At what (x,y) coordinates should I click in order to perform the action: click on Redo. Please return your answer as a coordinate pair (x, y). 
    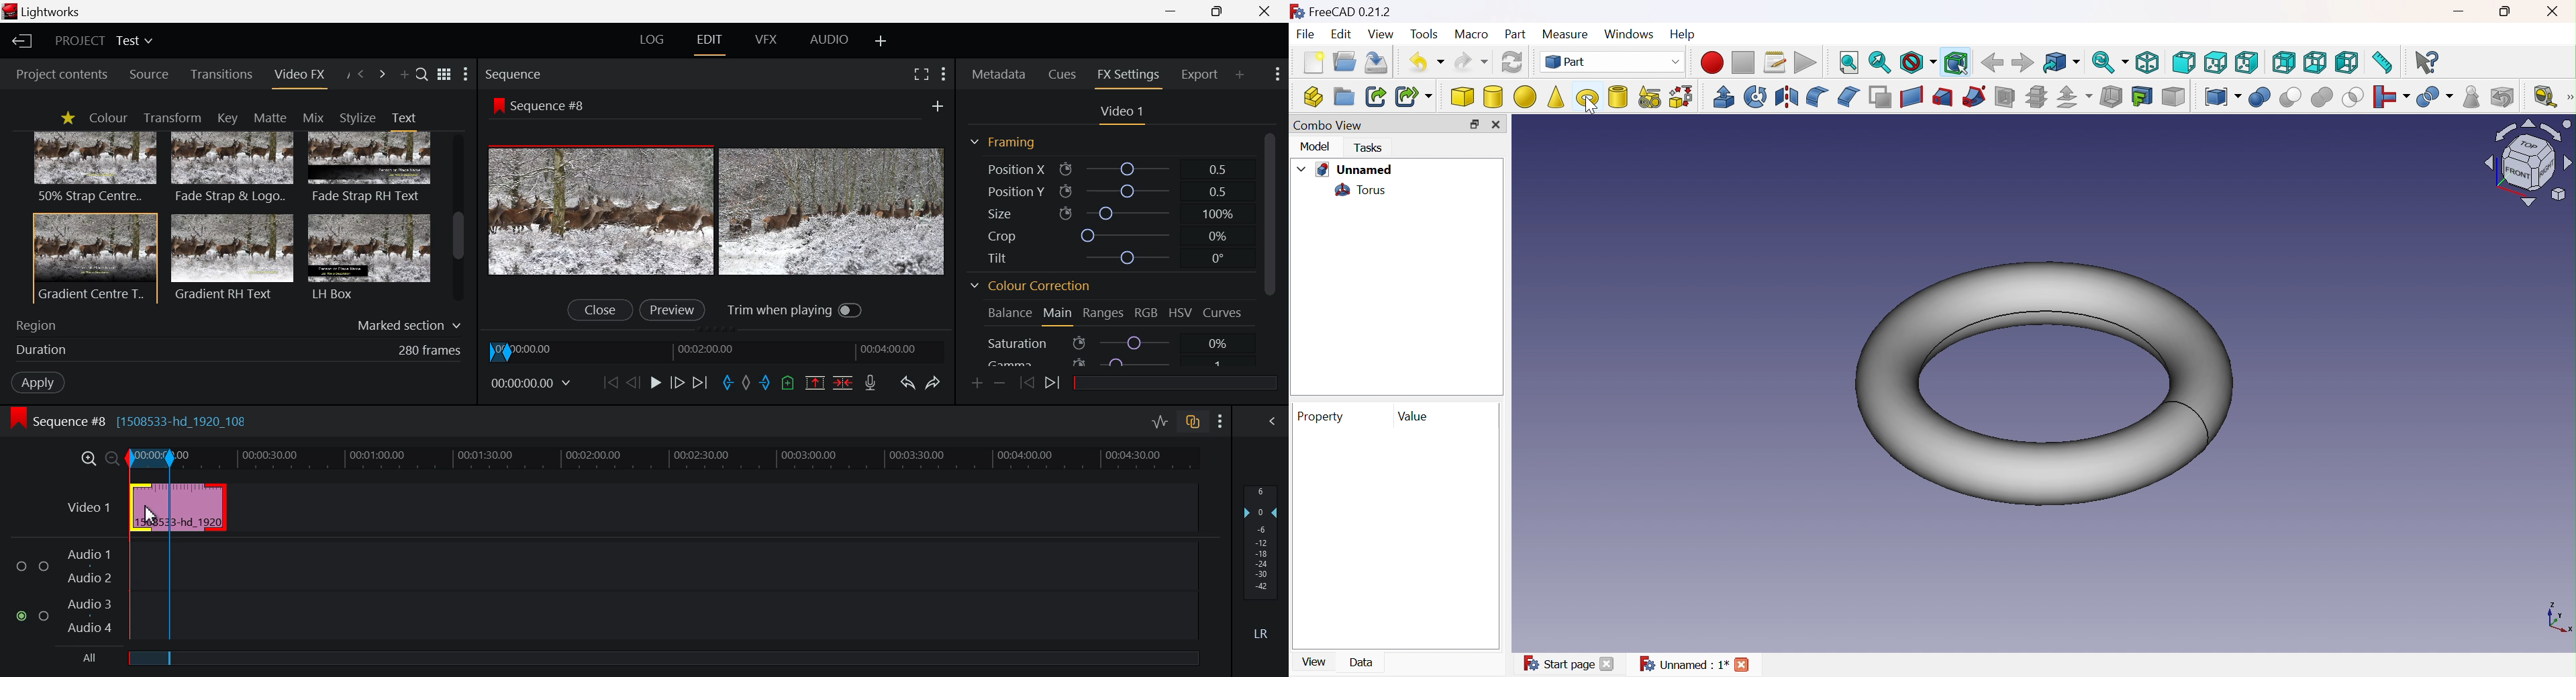
    Looking at the image, I should click on (1472, 61).